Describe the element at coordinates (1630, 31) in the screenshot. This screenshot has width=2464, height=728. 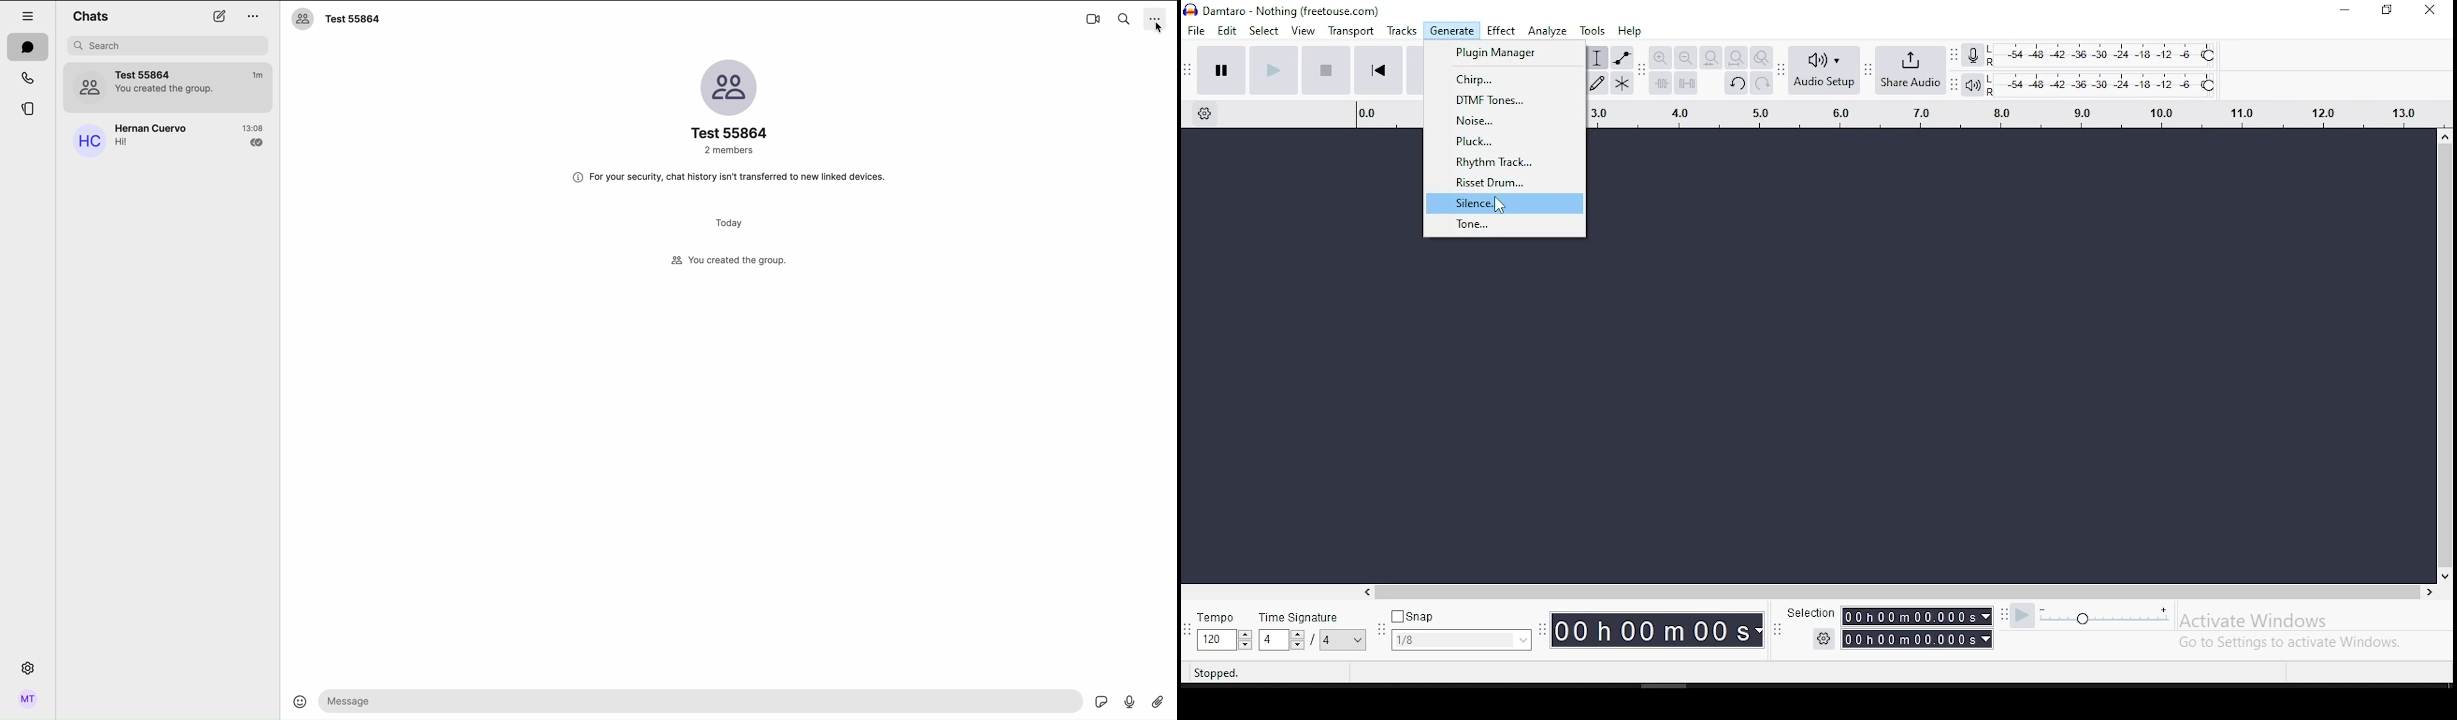
I see `help` at that location.